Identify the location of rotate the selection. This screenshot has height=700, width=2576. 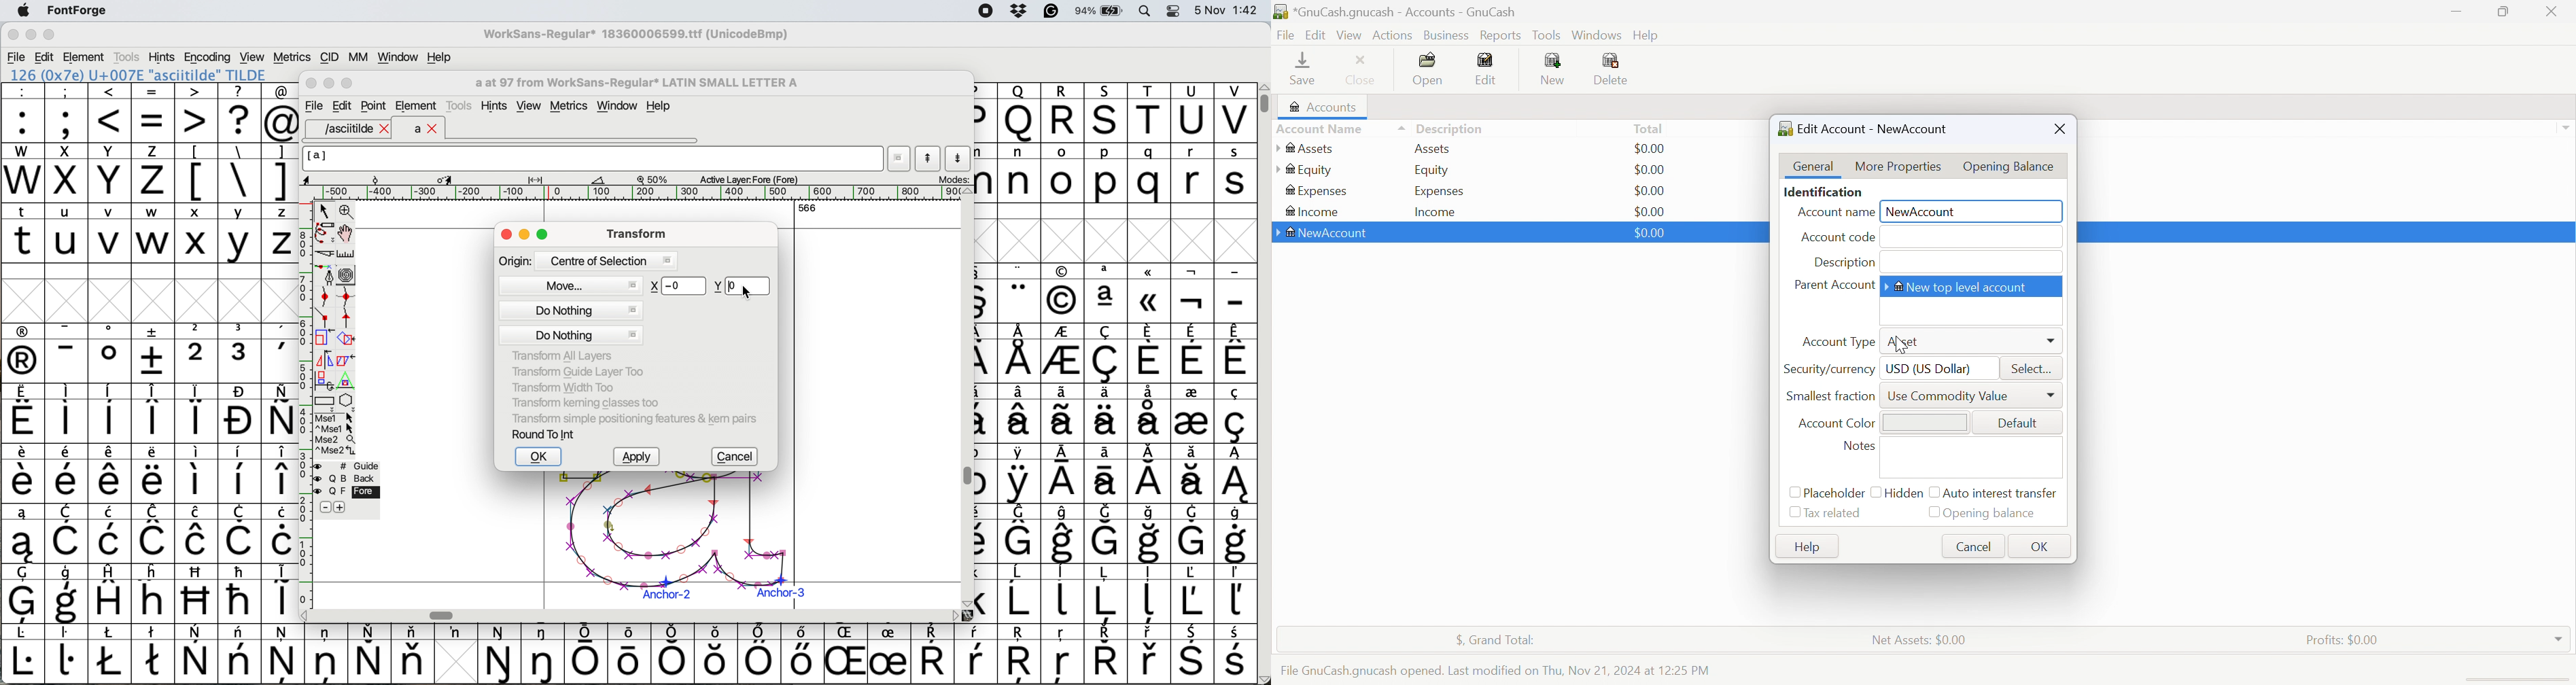
(351, 339).